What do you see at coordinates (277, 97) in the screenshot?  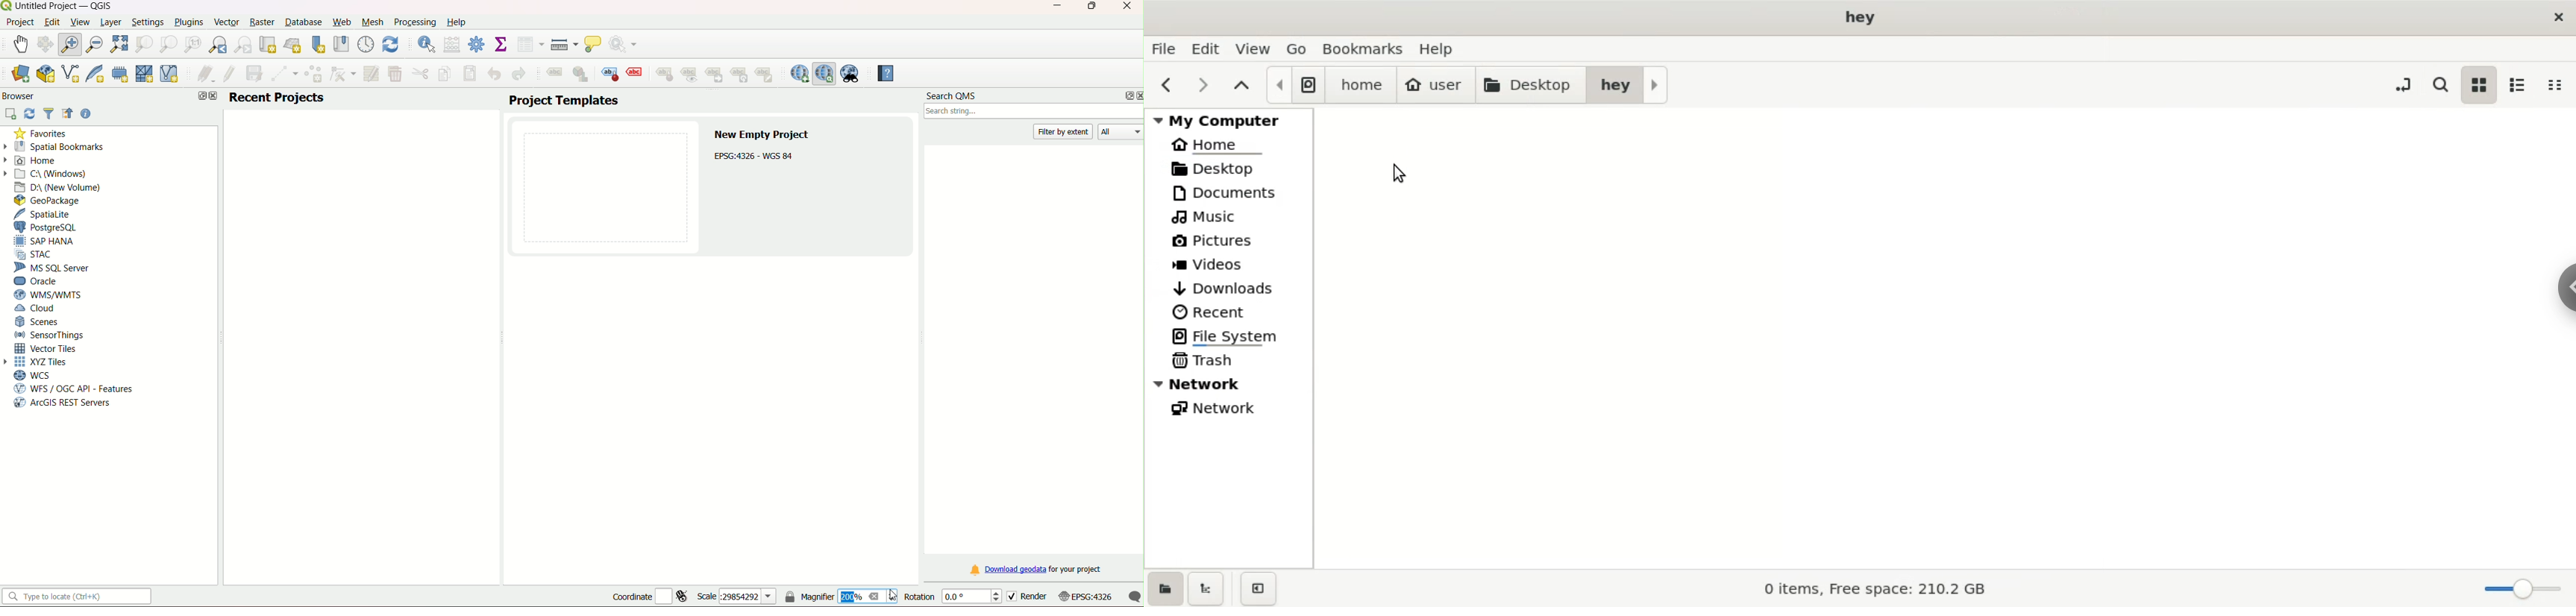 I see `recent projects` at bounding box center [277, 97].